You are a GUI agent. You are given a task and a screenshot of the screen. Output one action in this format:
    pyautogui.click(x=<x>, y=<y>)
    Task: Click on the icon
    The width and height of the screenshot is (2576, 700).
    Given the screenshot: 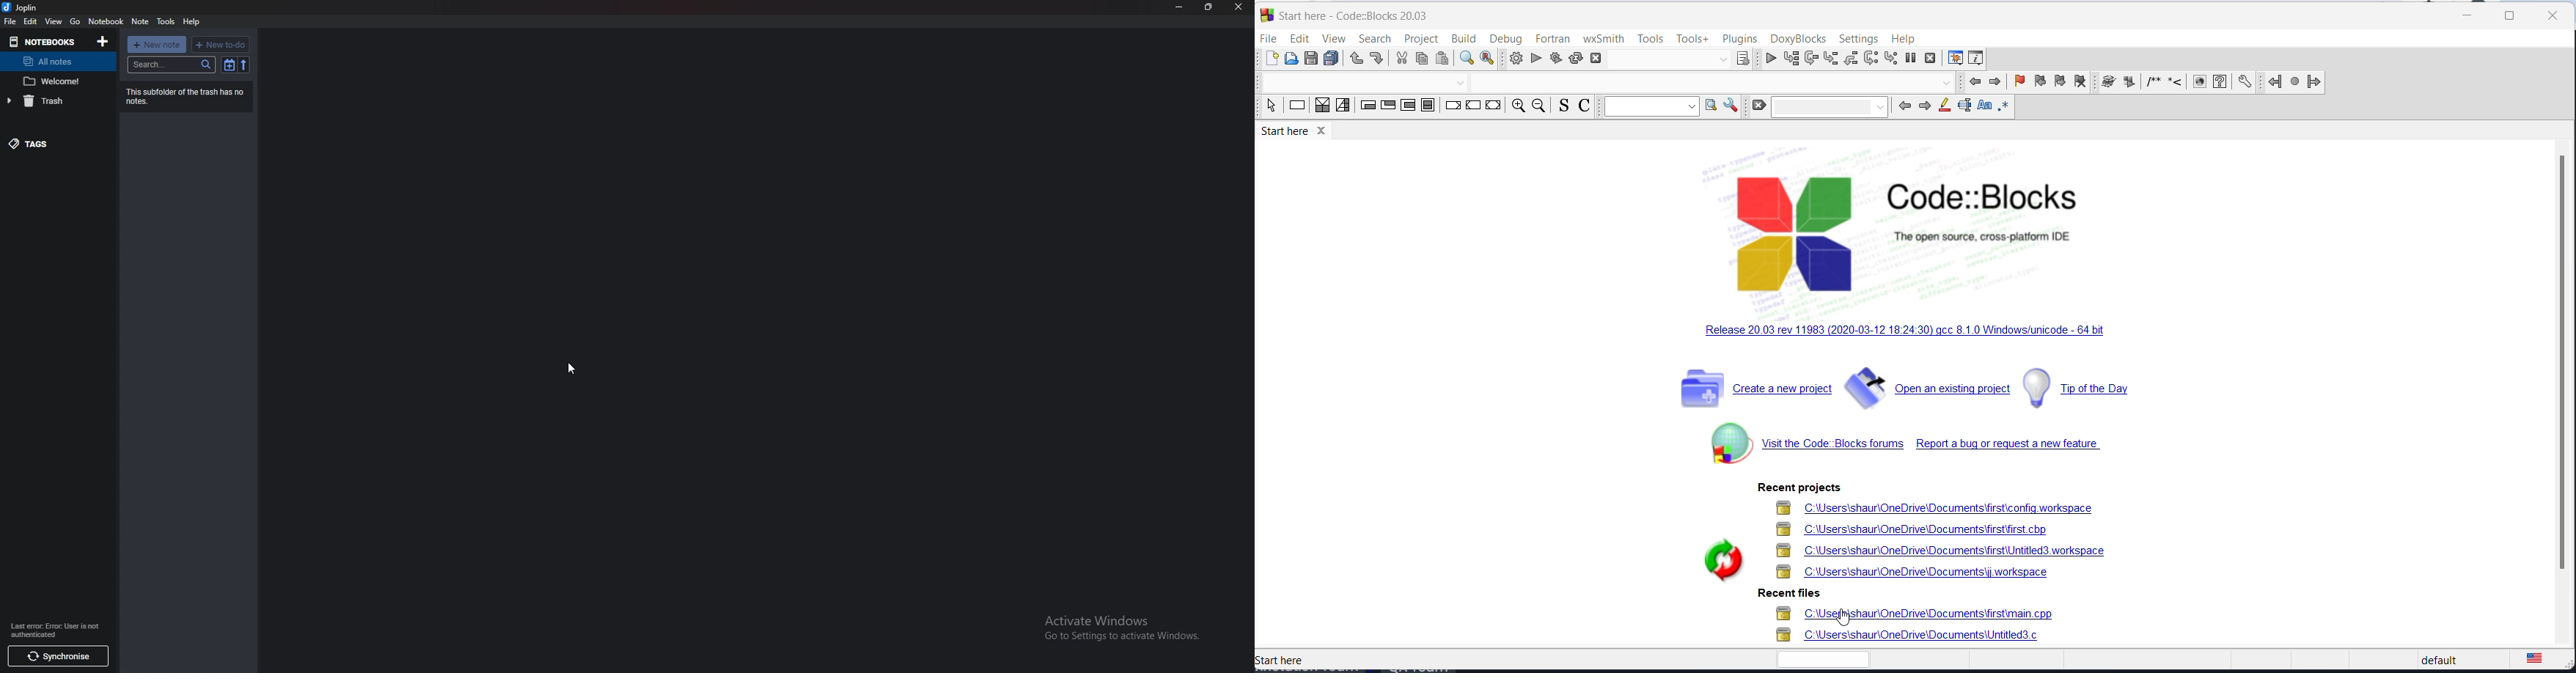 What is the action you would take?
    pyautogui.click(x=2148, y=84)
    